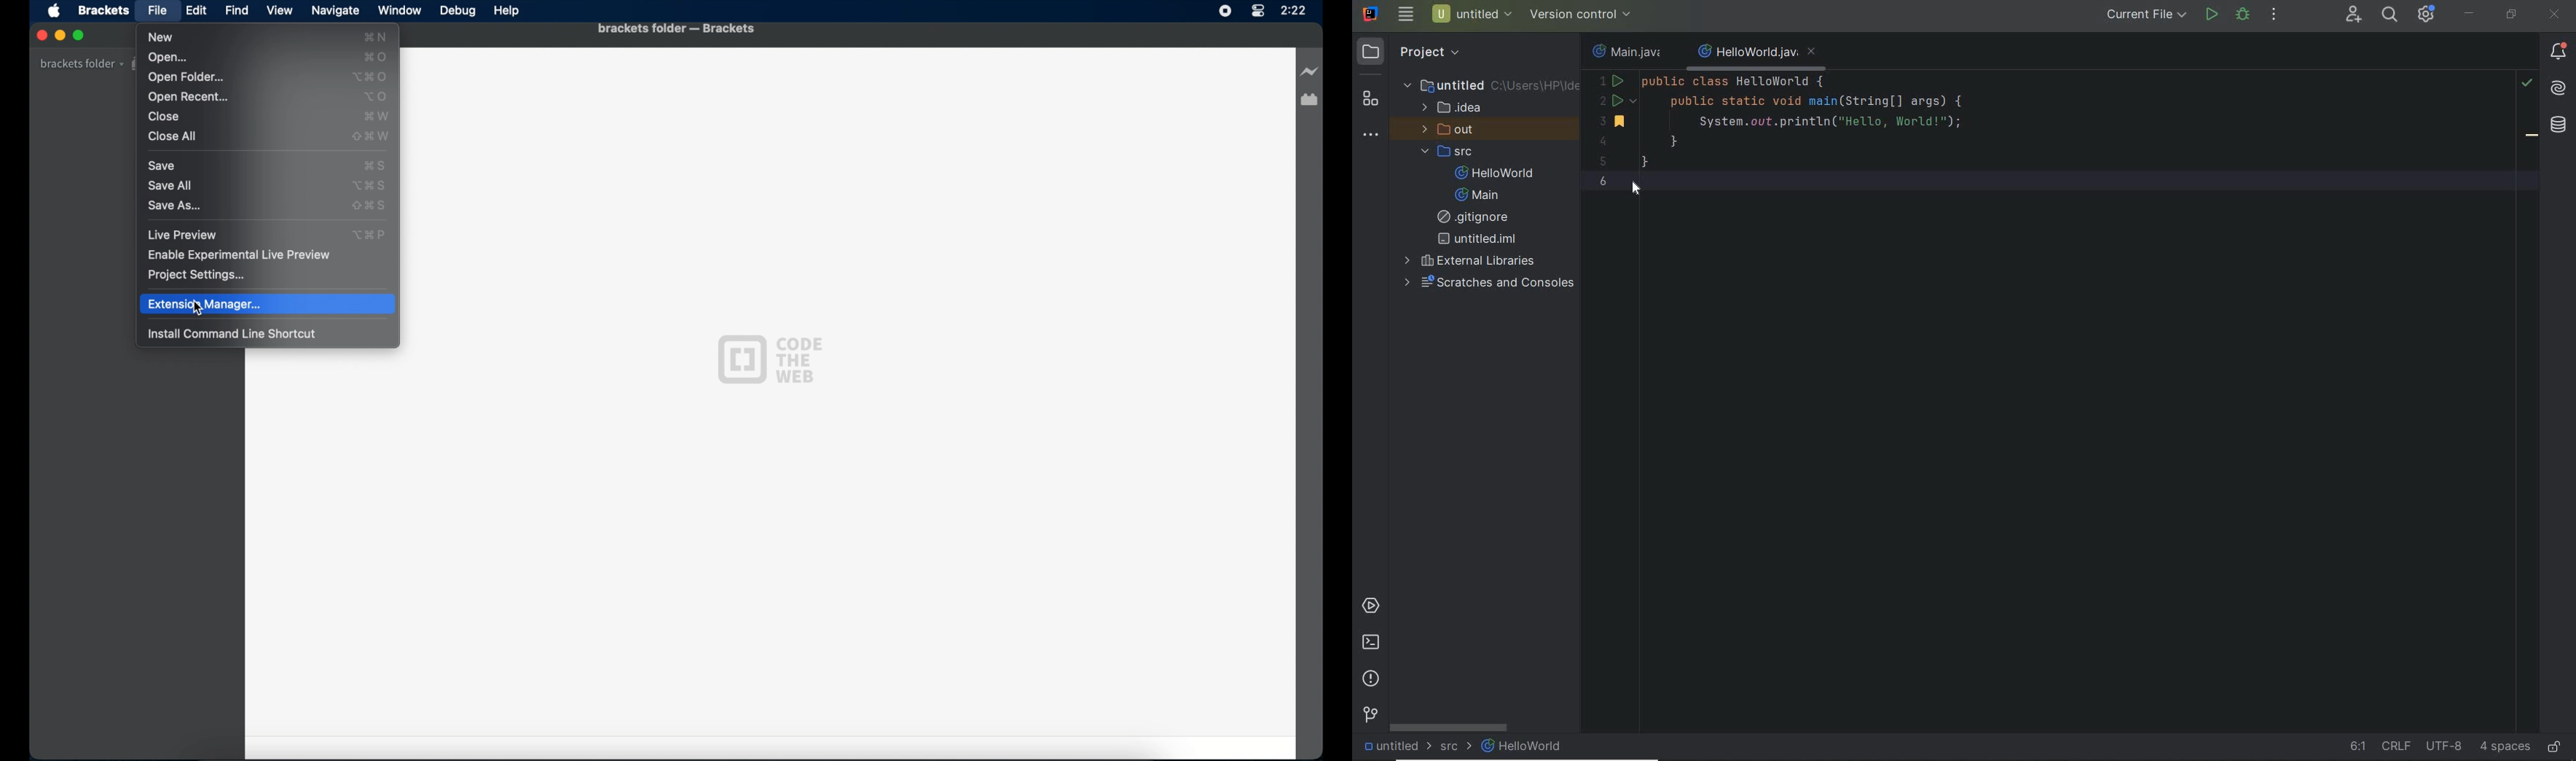 The width and height of the screenshot is (2576, 784). Describe the element at coordinates (2358, 744) in the screenshot. I see `go to line` at that location.